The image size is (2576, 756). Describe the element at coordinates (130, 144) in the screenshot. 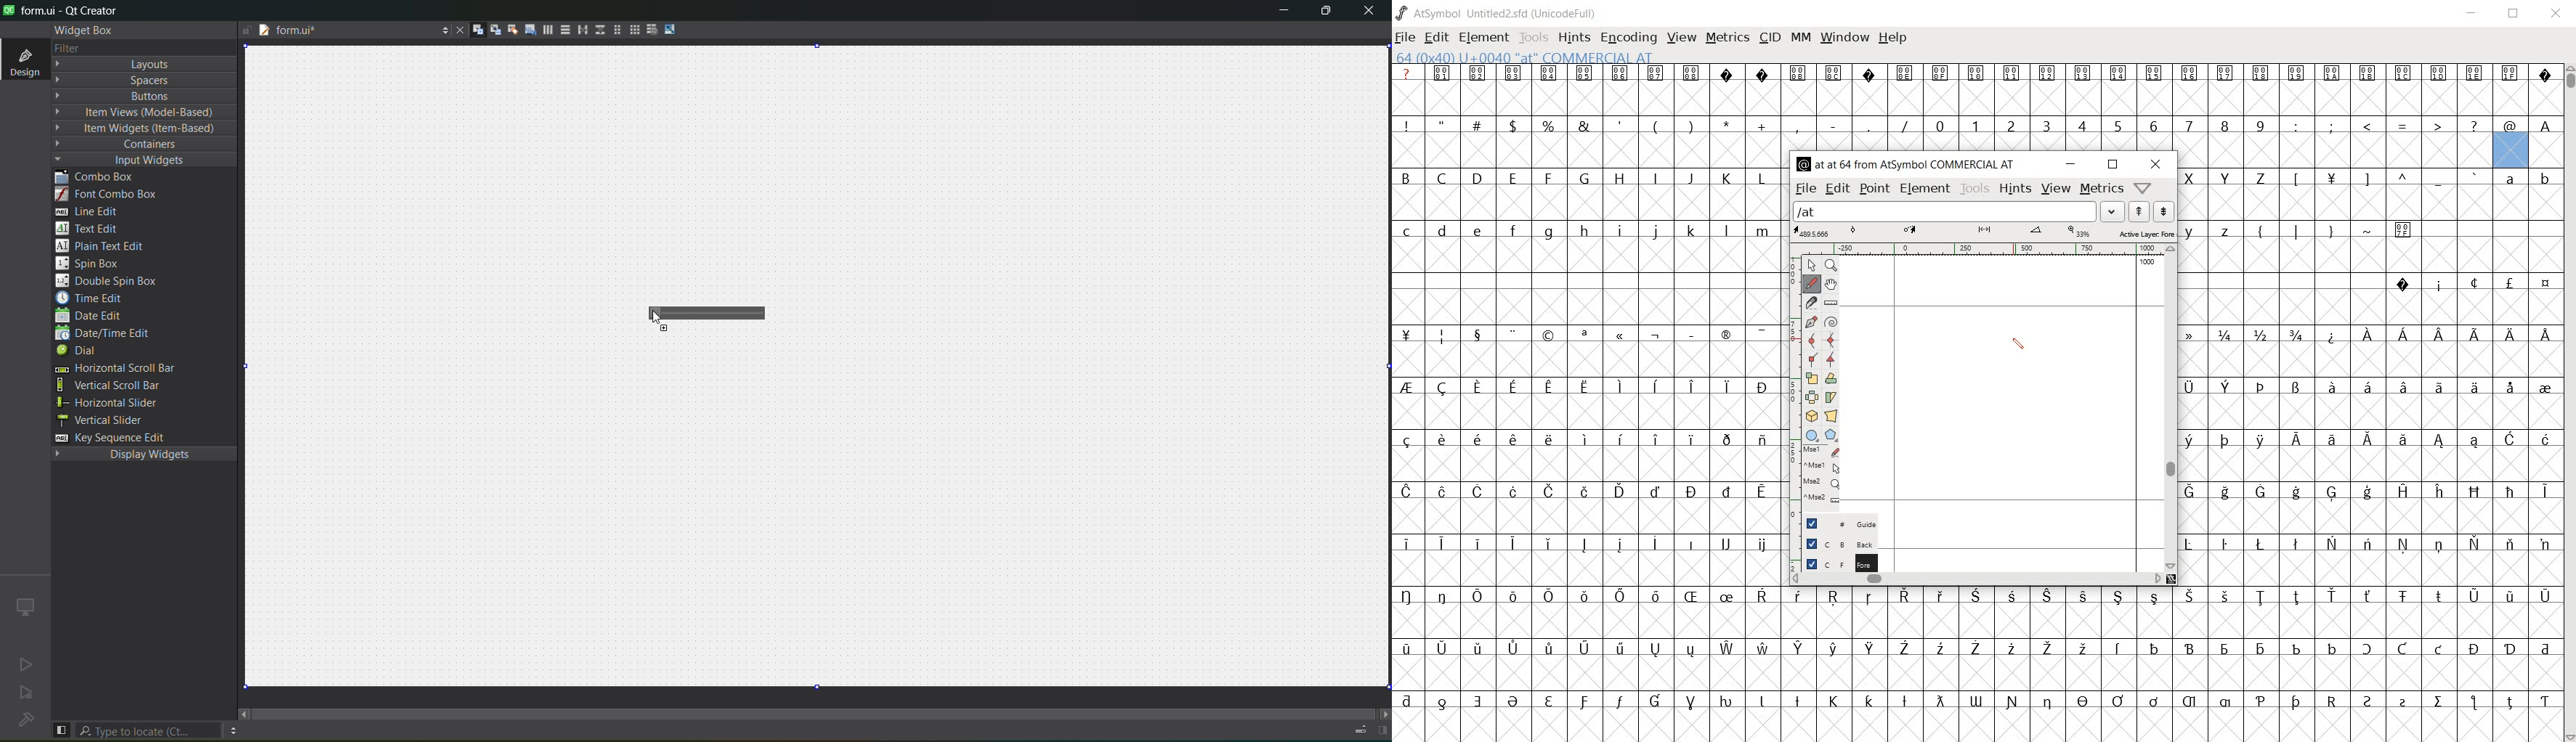

I see `containers` at that location.